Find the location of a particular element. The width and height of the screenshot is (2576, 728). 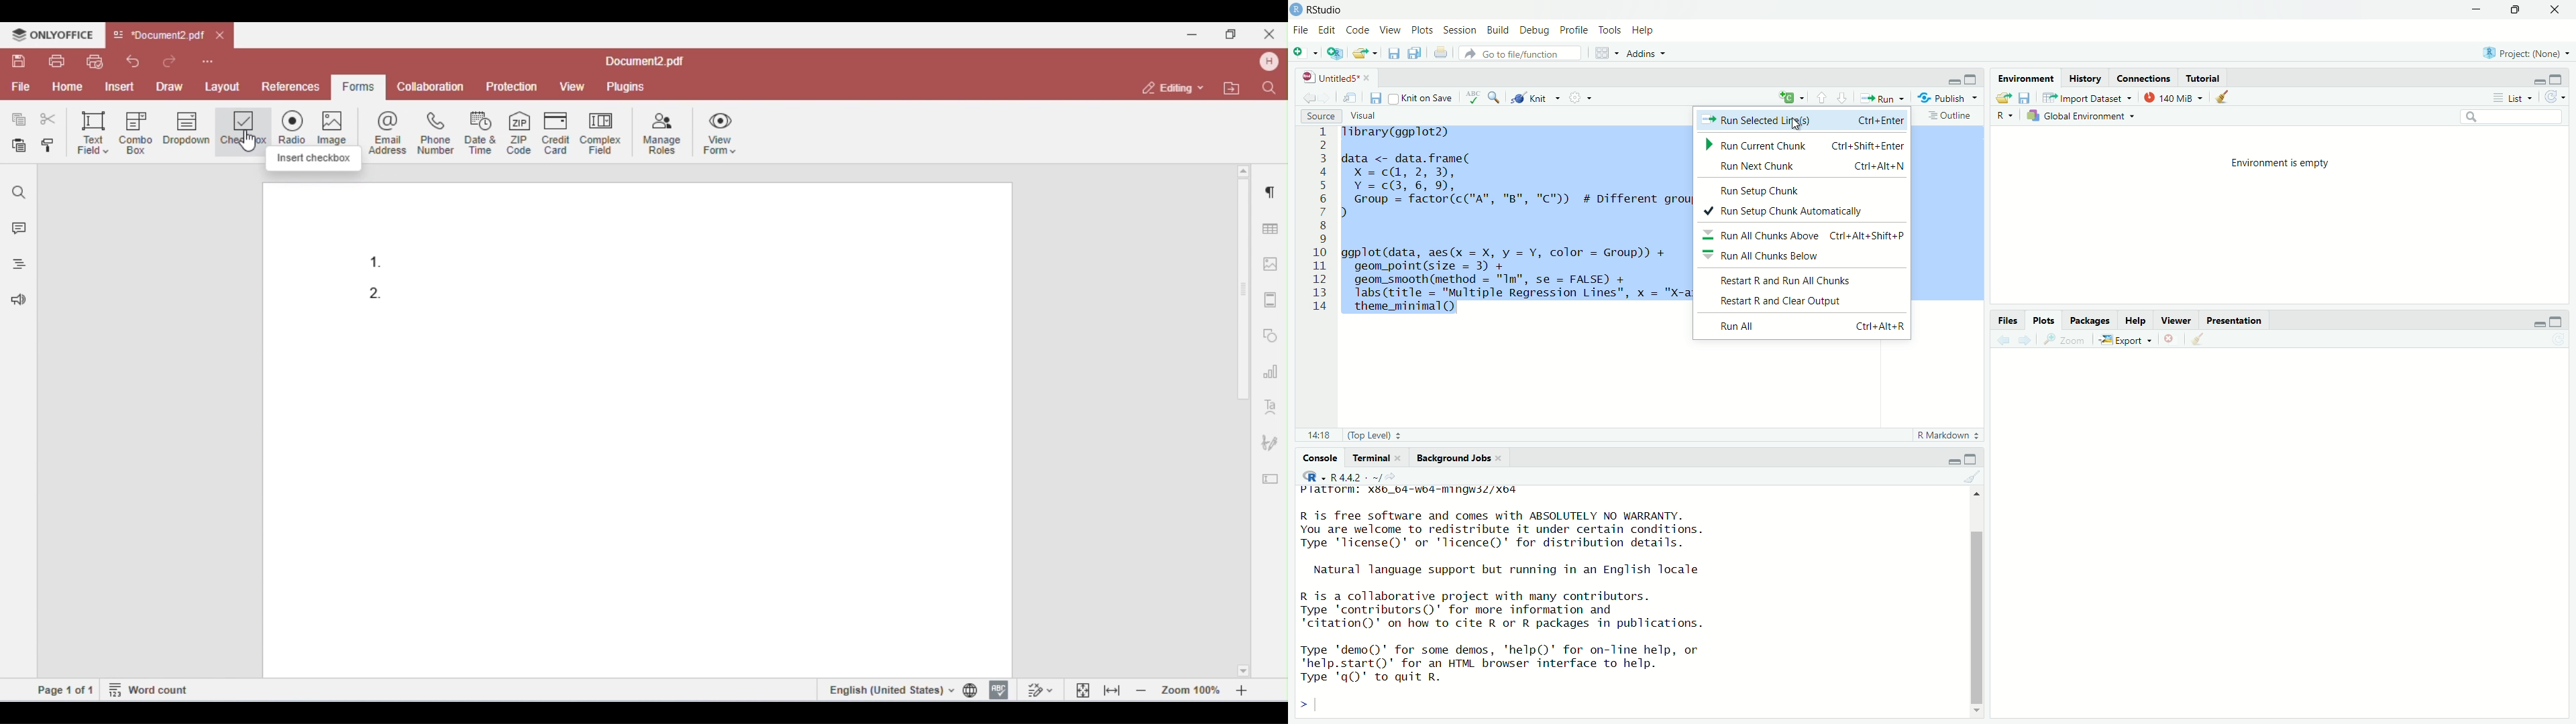

Visual is located at coordinates (1372, 114).